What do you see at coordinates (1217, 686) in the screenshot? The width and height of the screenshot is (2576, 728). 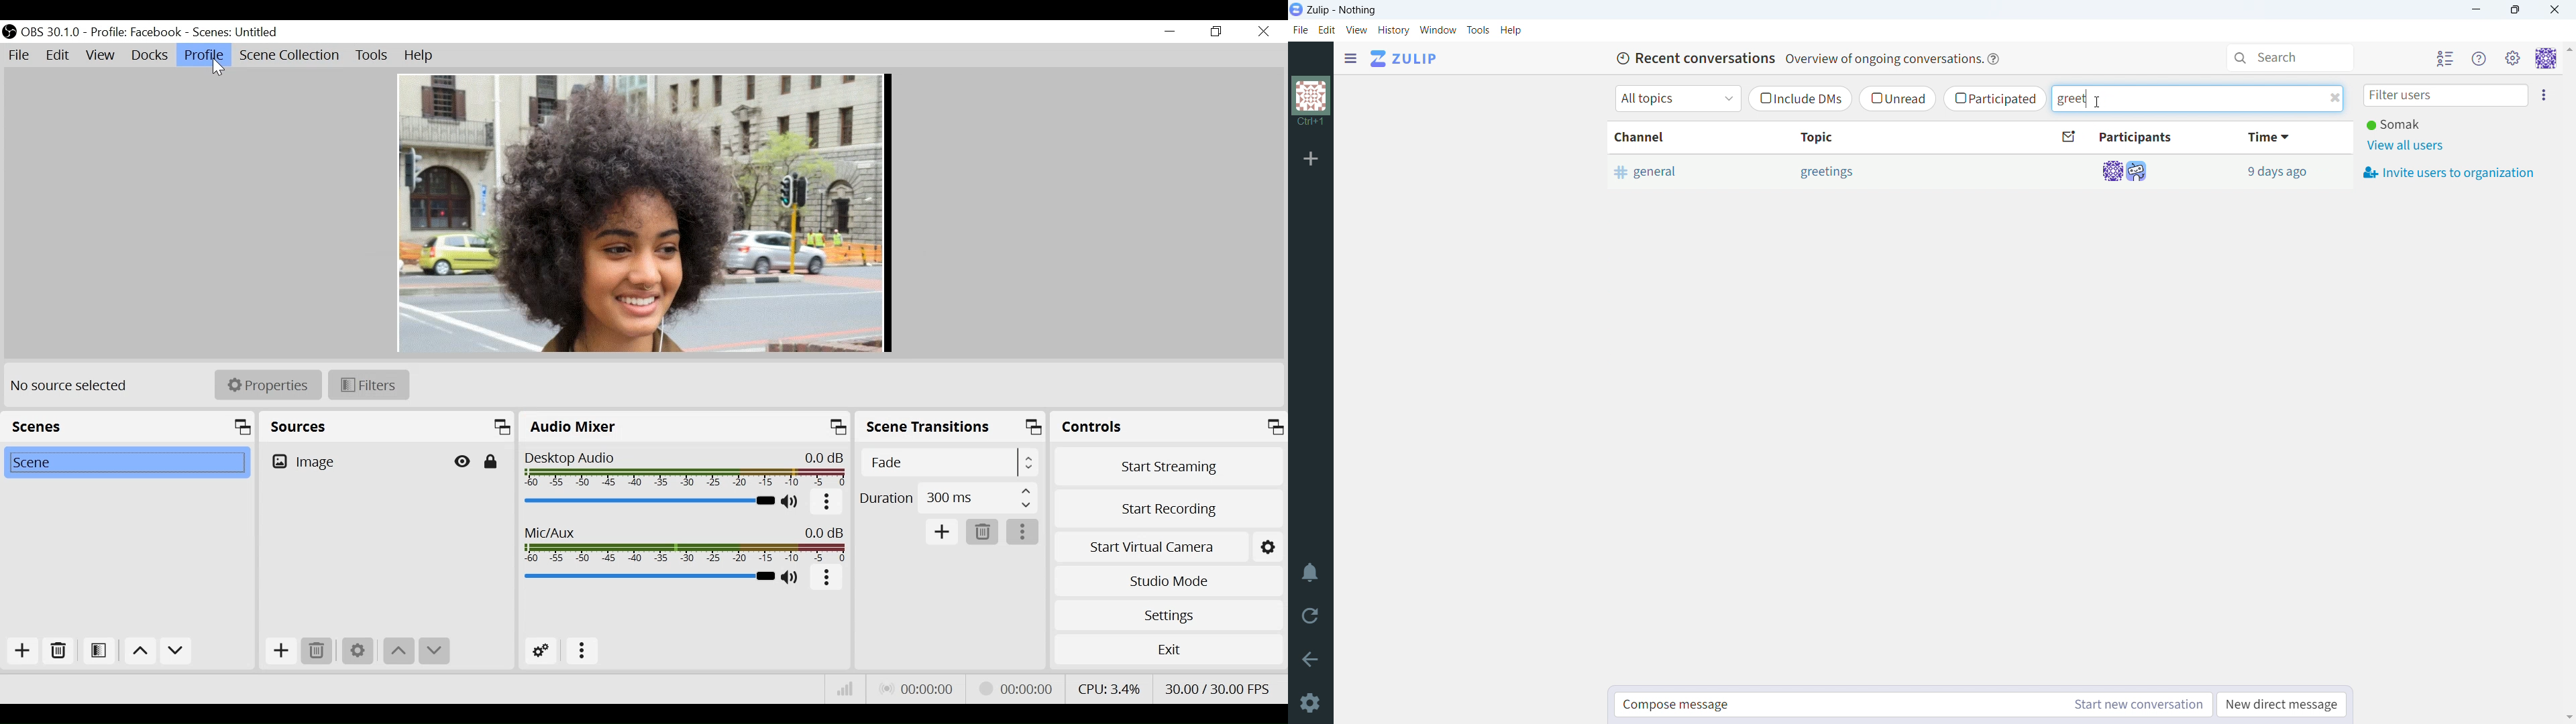 I see `Frame Per Second` at bounding box center [1217, 686].